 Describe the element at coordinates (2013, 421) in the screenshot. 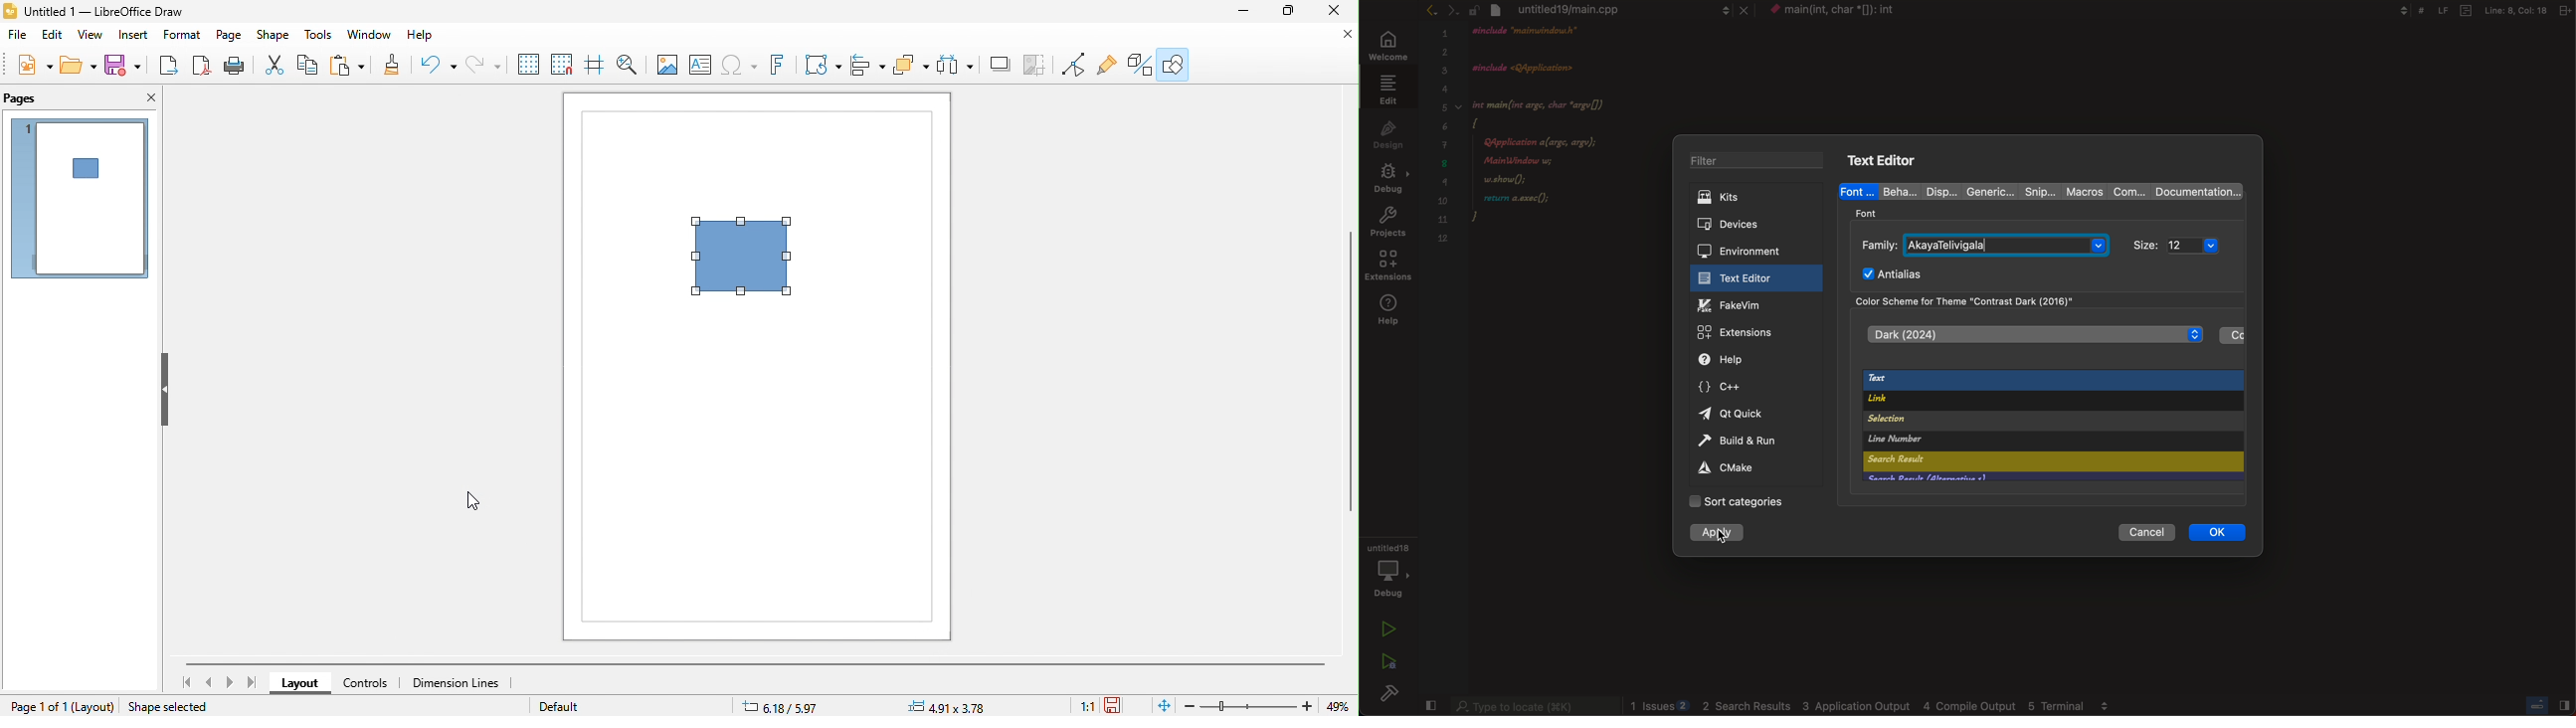

I see `selection` at that location.